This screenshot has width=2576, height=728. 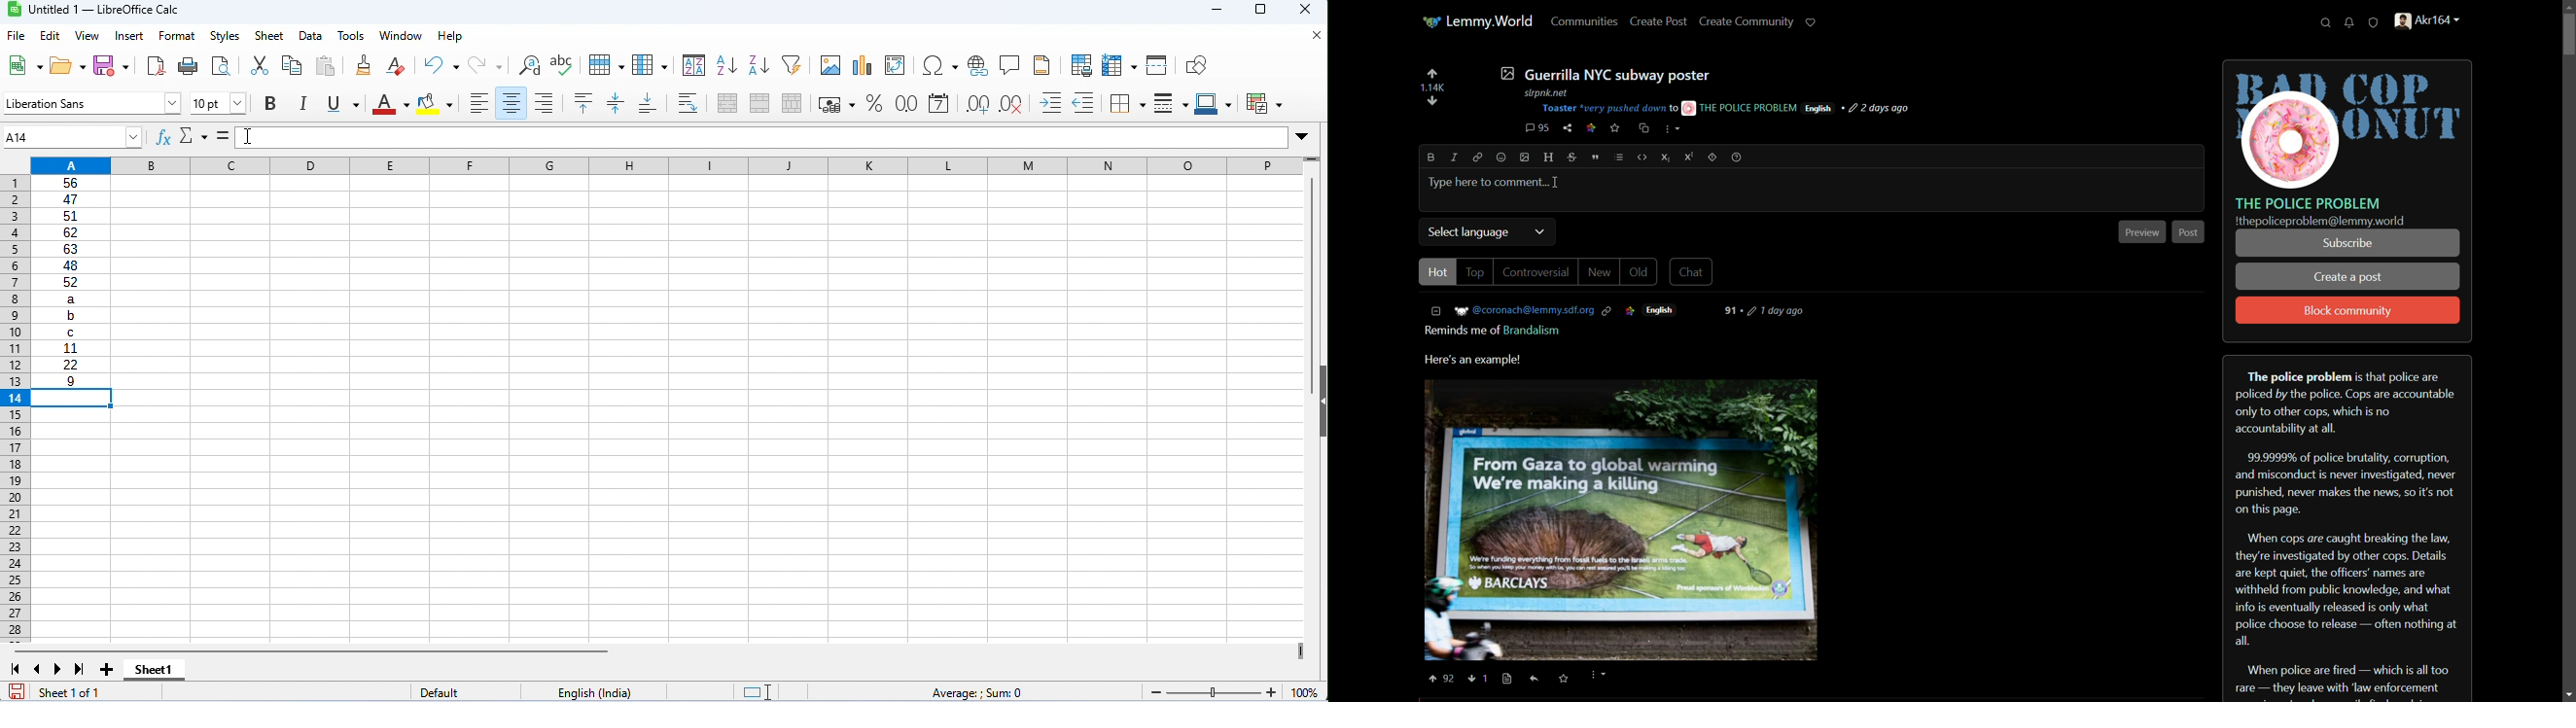 What do you see at coordinates (510, 103) in the screenshot?
I see `align center` at bounding box center [510, 103].